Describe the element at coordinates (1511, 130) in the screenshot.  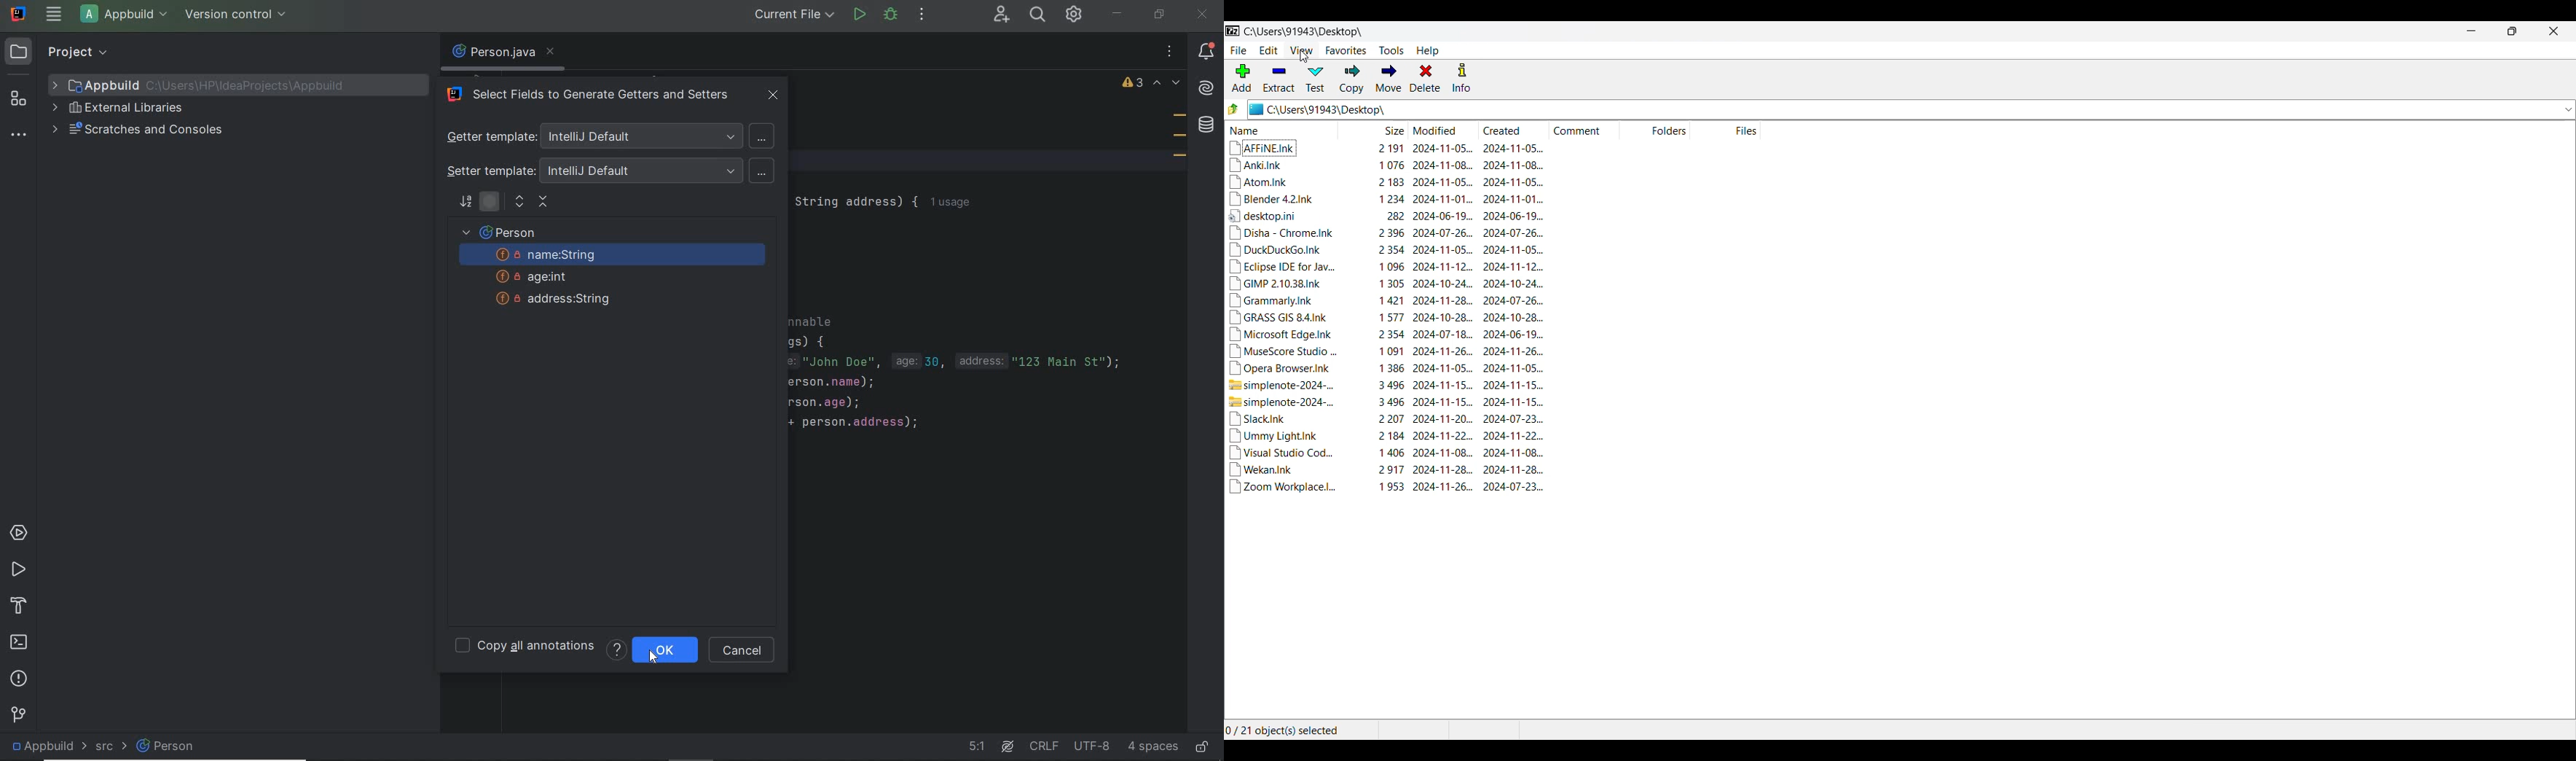
I see `Created` at that location.